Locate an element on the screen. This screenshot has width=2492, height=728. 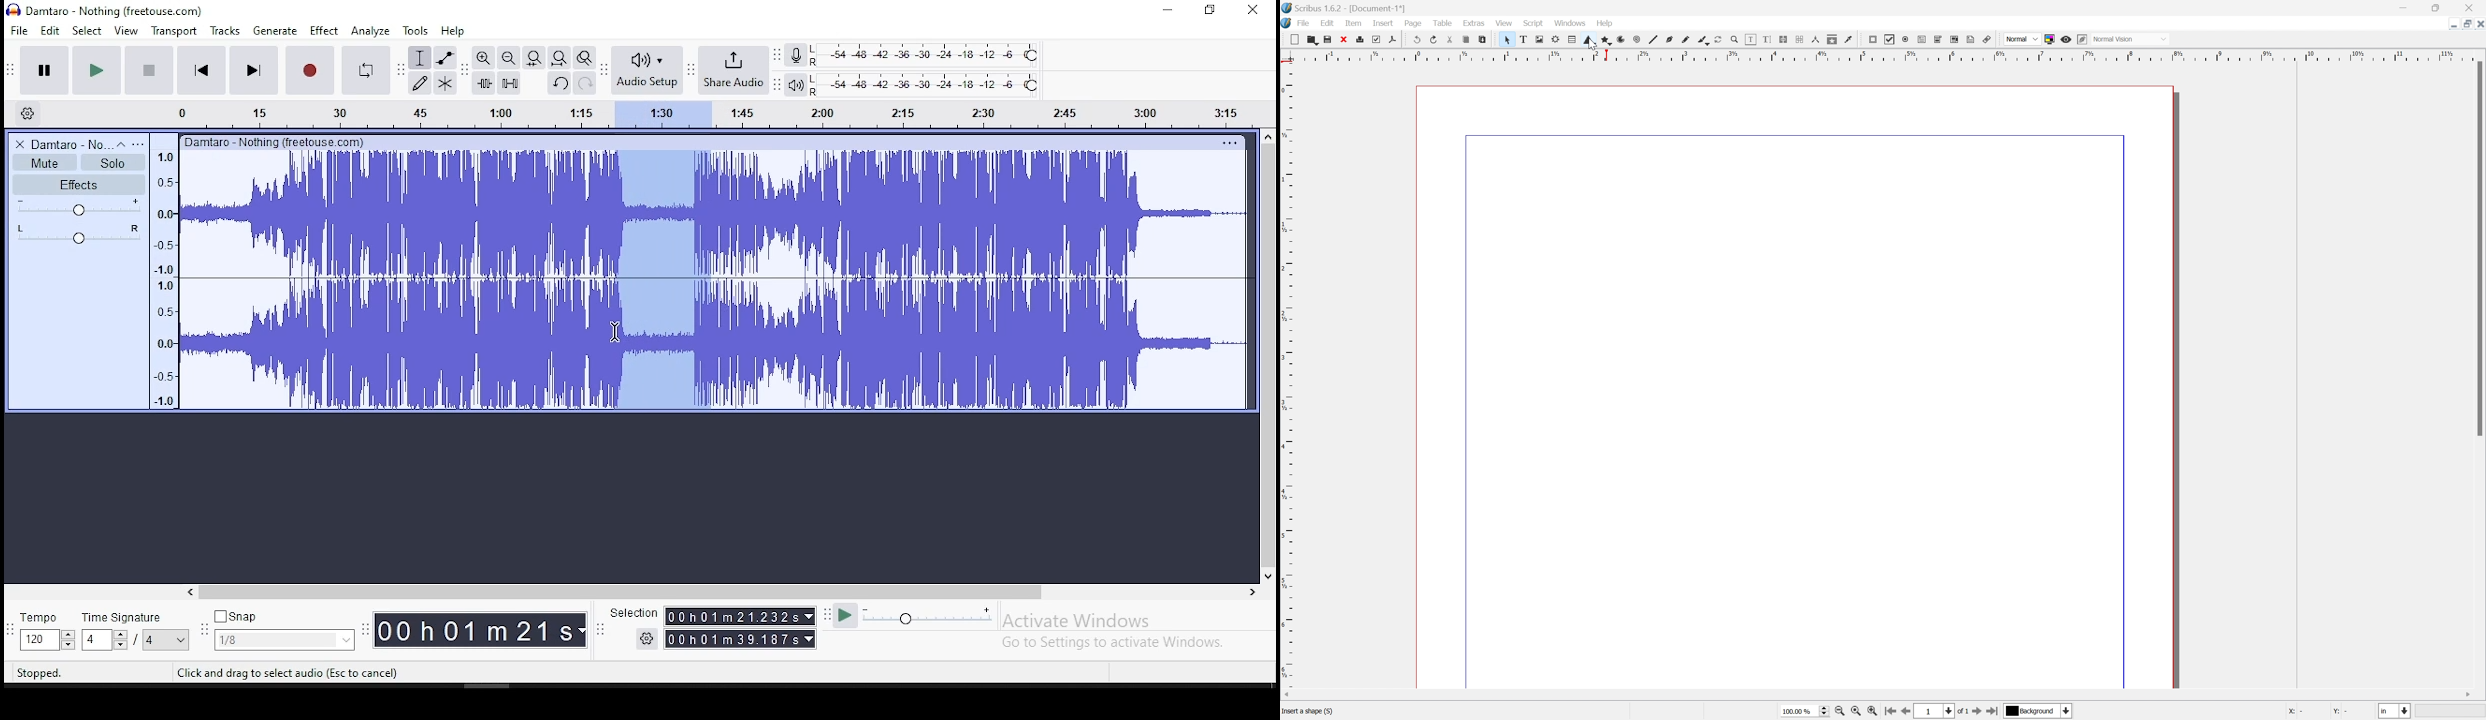
Calligraphic lines is located at coordinates (1705, 41).